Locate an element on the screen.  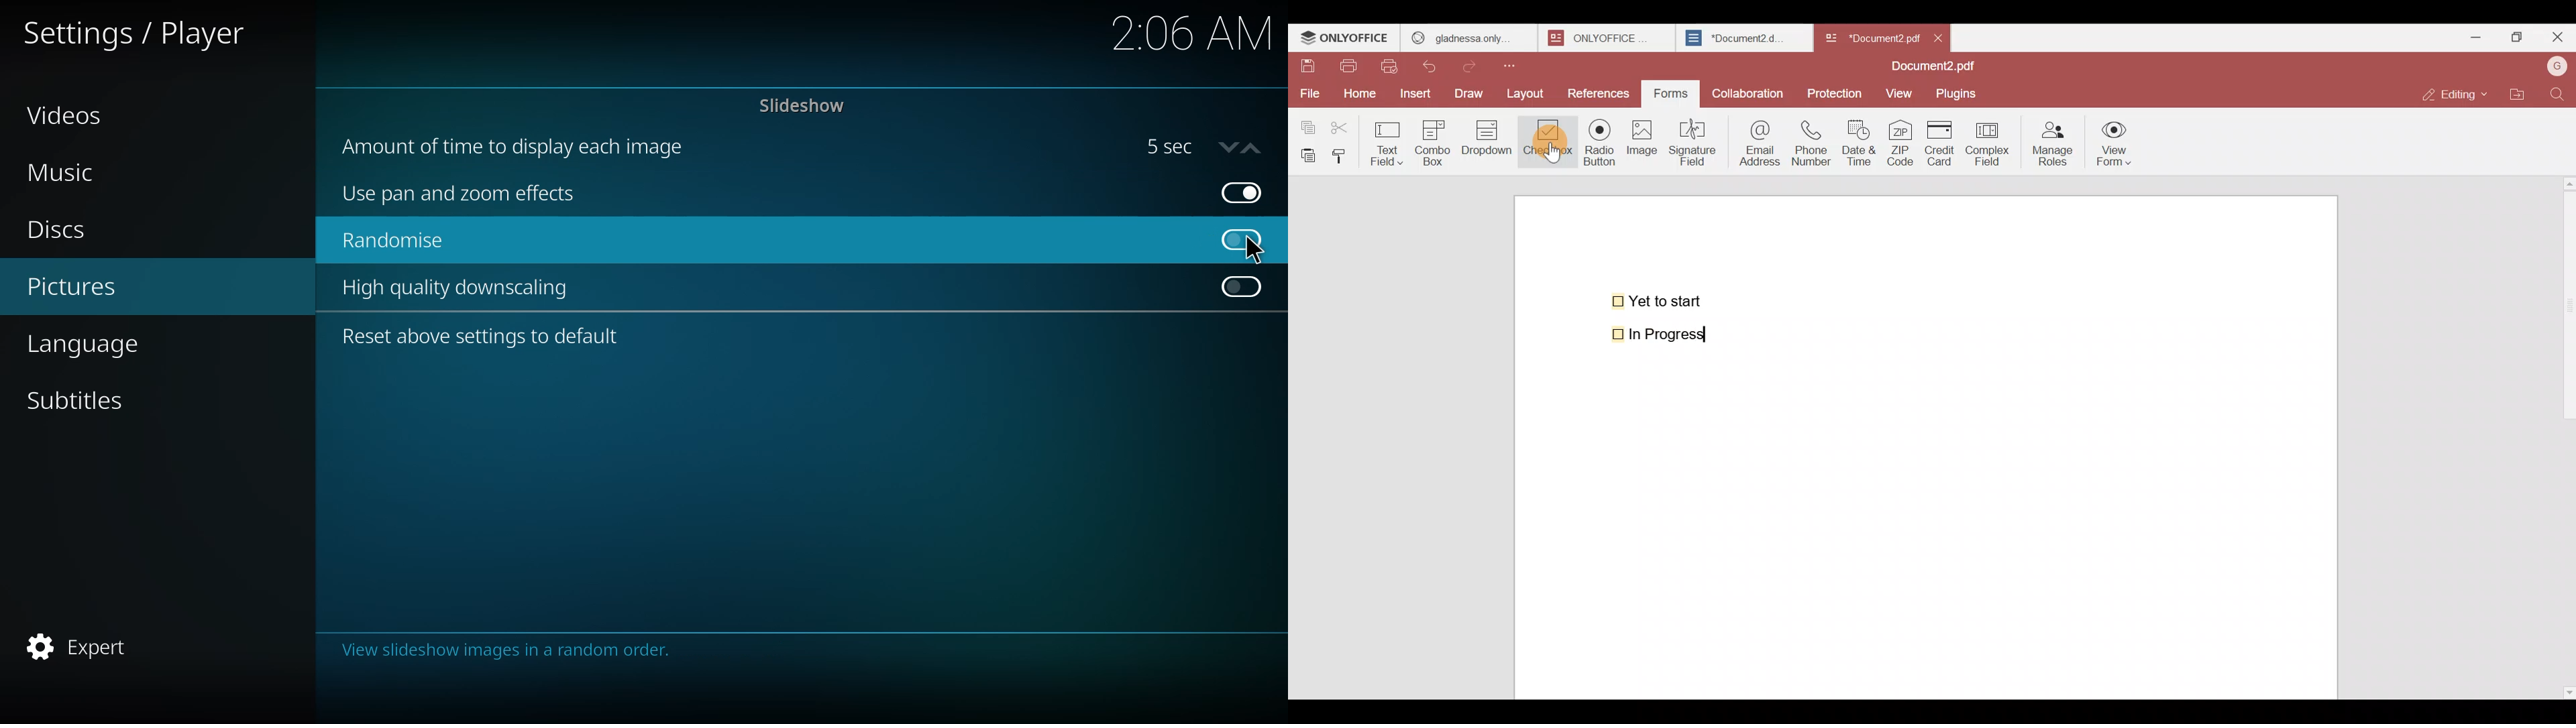
Cursor is located at coordinates (1549, 153).